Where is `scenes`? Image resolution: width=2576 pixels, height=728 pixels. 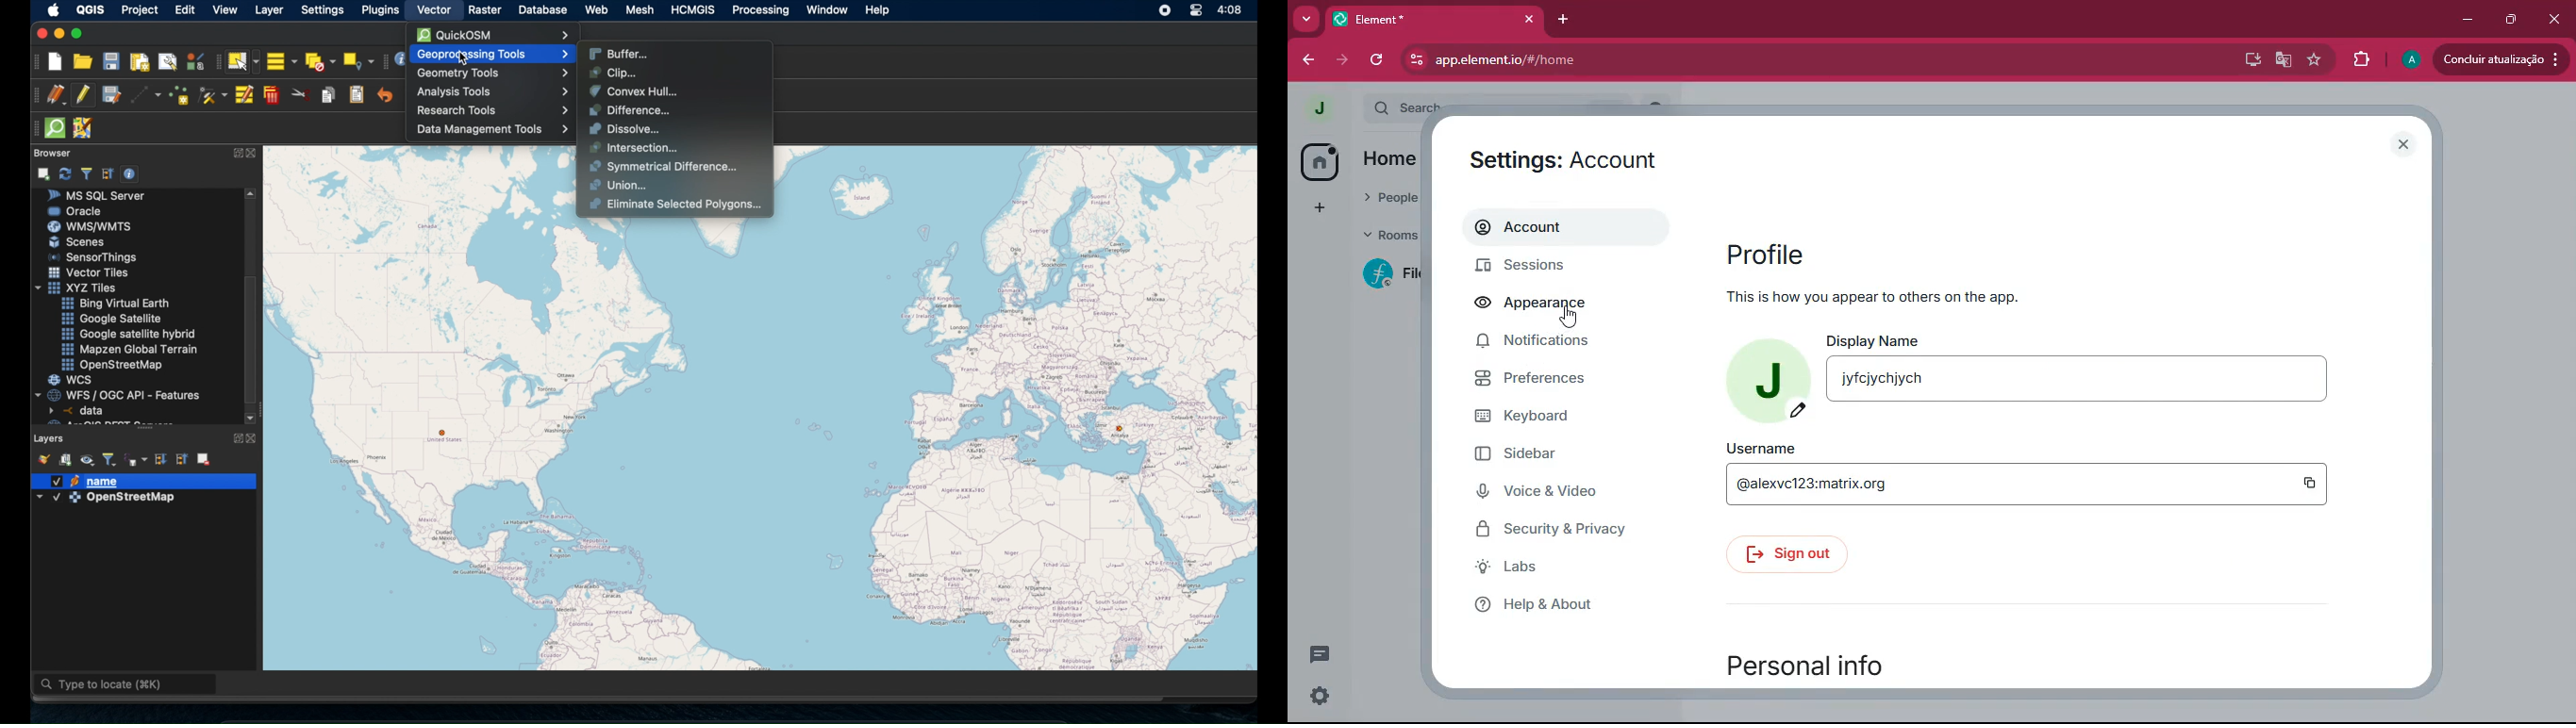
scenes is located at coordinates (83, 243).